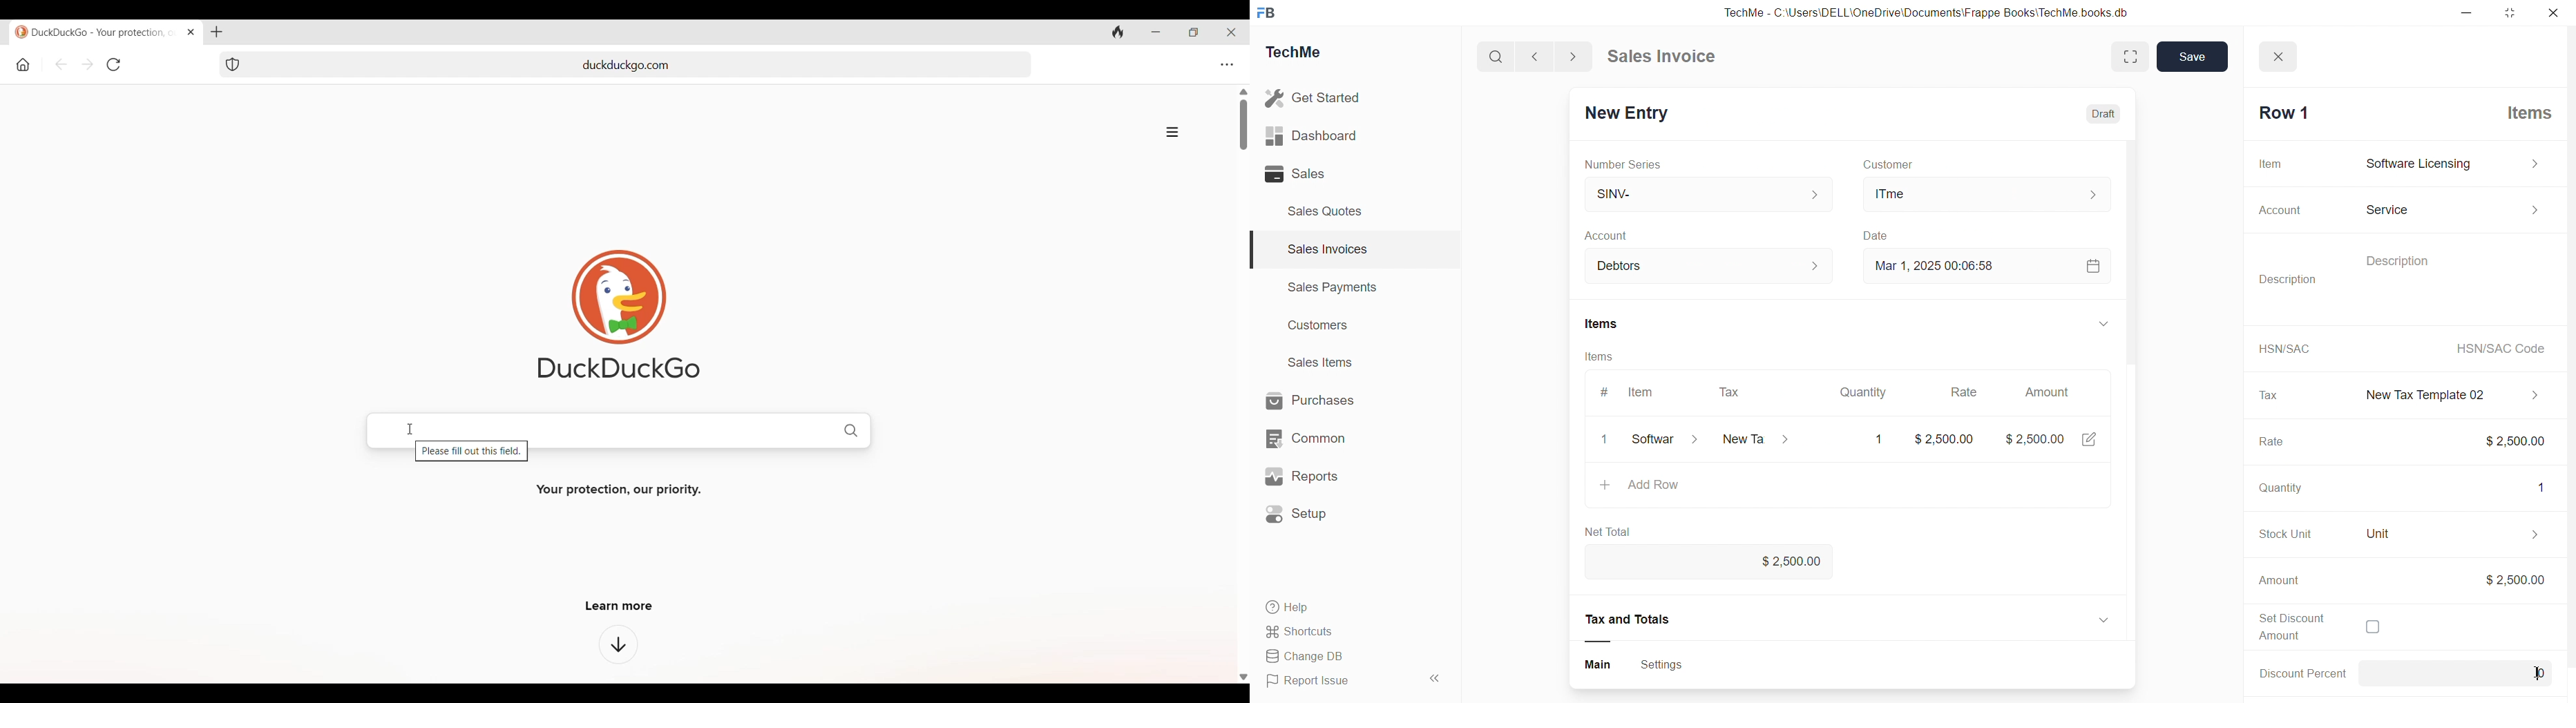 The height and width of the screenshot is (728, 2576). I want to click on + Add Row, so click(1646, 487).